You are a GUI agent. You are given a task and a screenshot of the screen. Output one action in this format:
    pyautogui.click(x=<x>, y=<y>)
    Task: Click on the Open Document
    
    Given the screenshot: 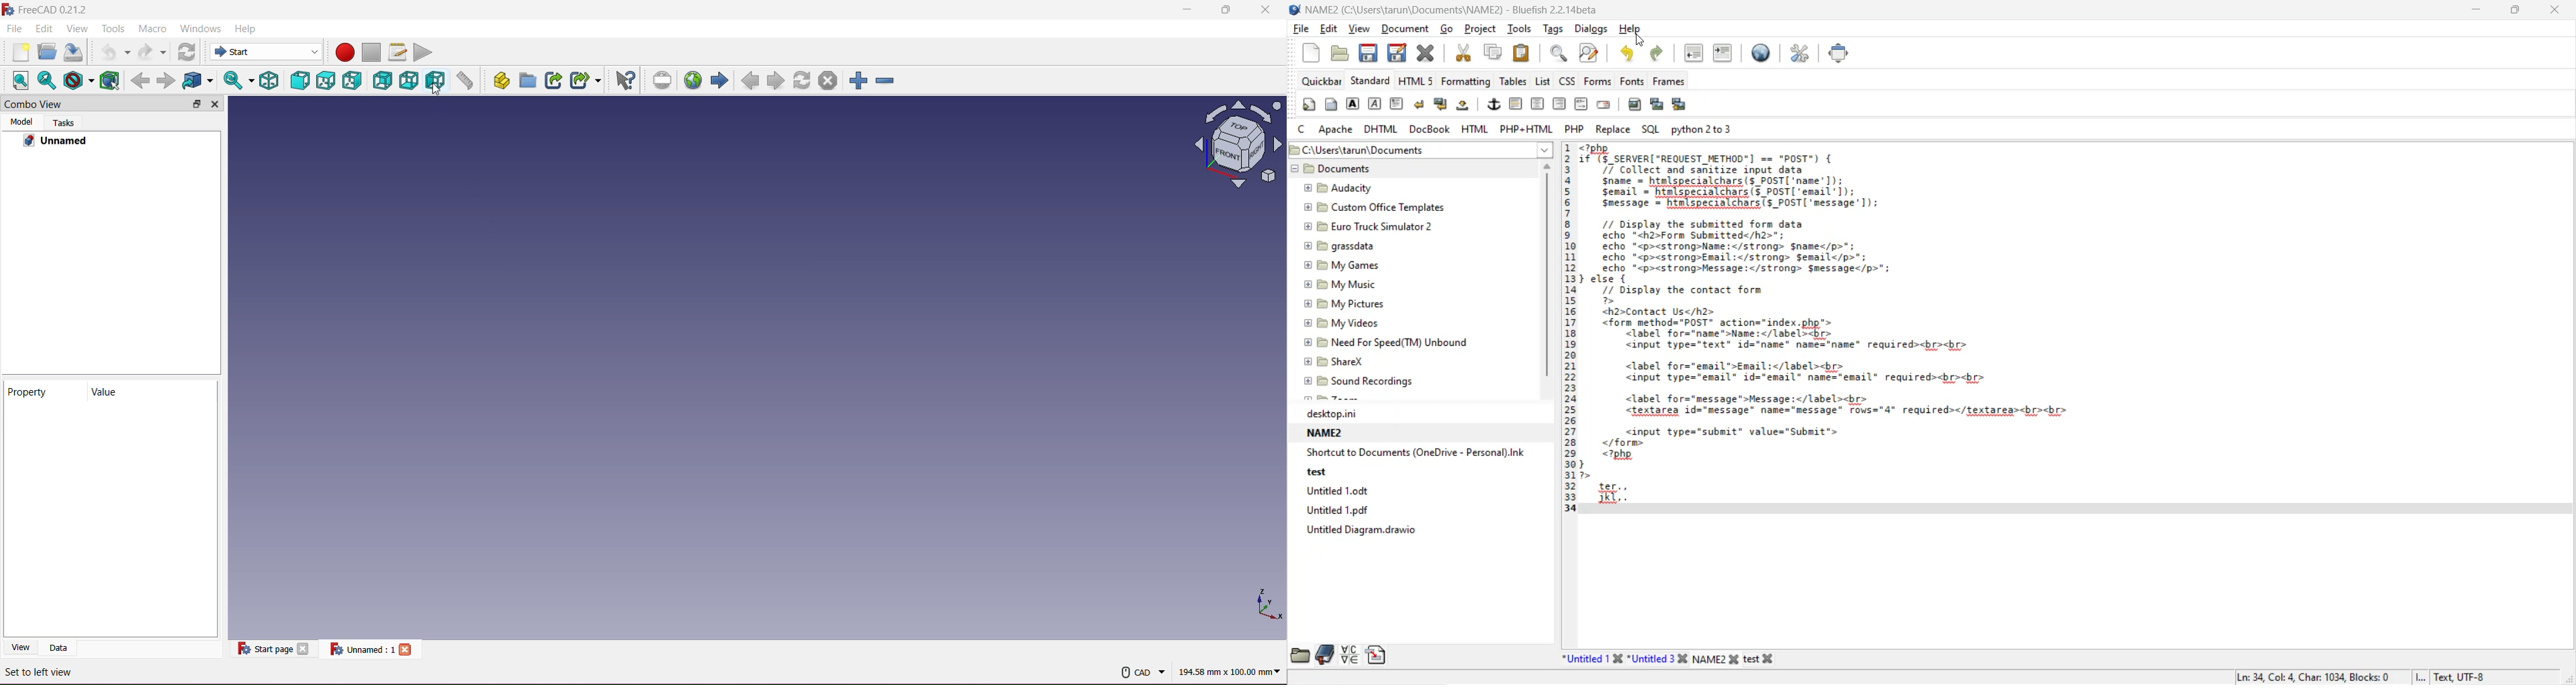 What is the action you would take?
    pyautogui.click(x=47, y=53)
    